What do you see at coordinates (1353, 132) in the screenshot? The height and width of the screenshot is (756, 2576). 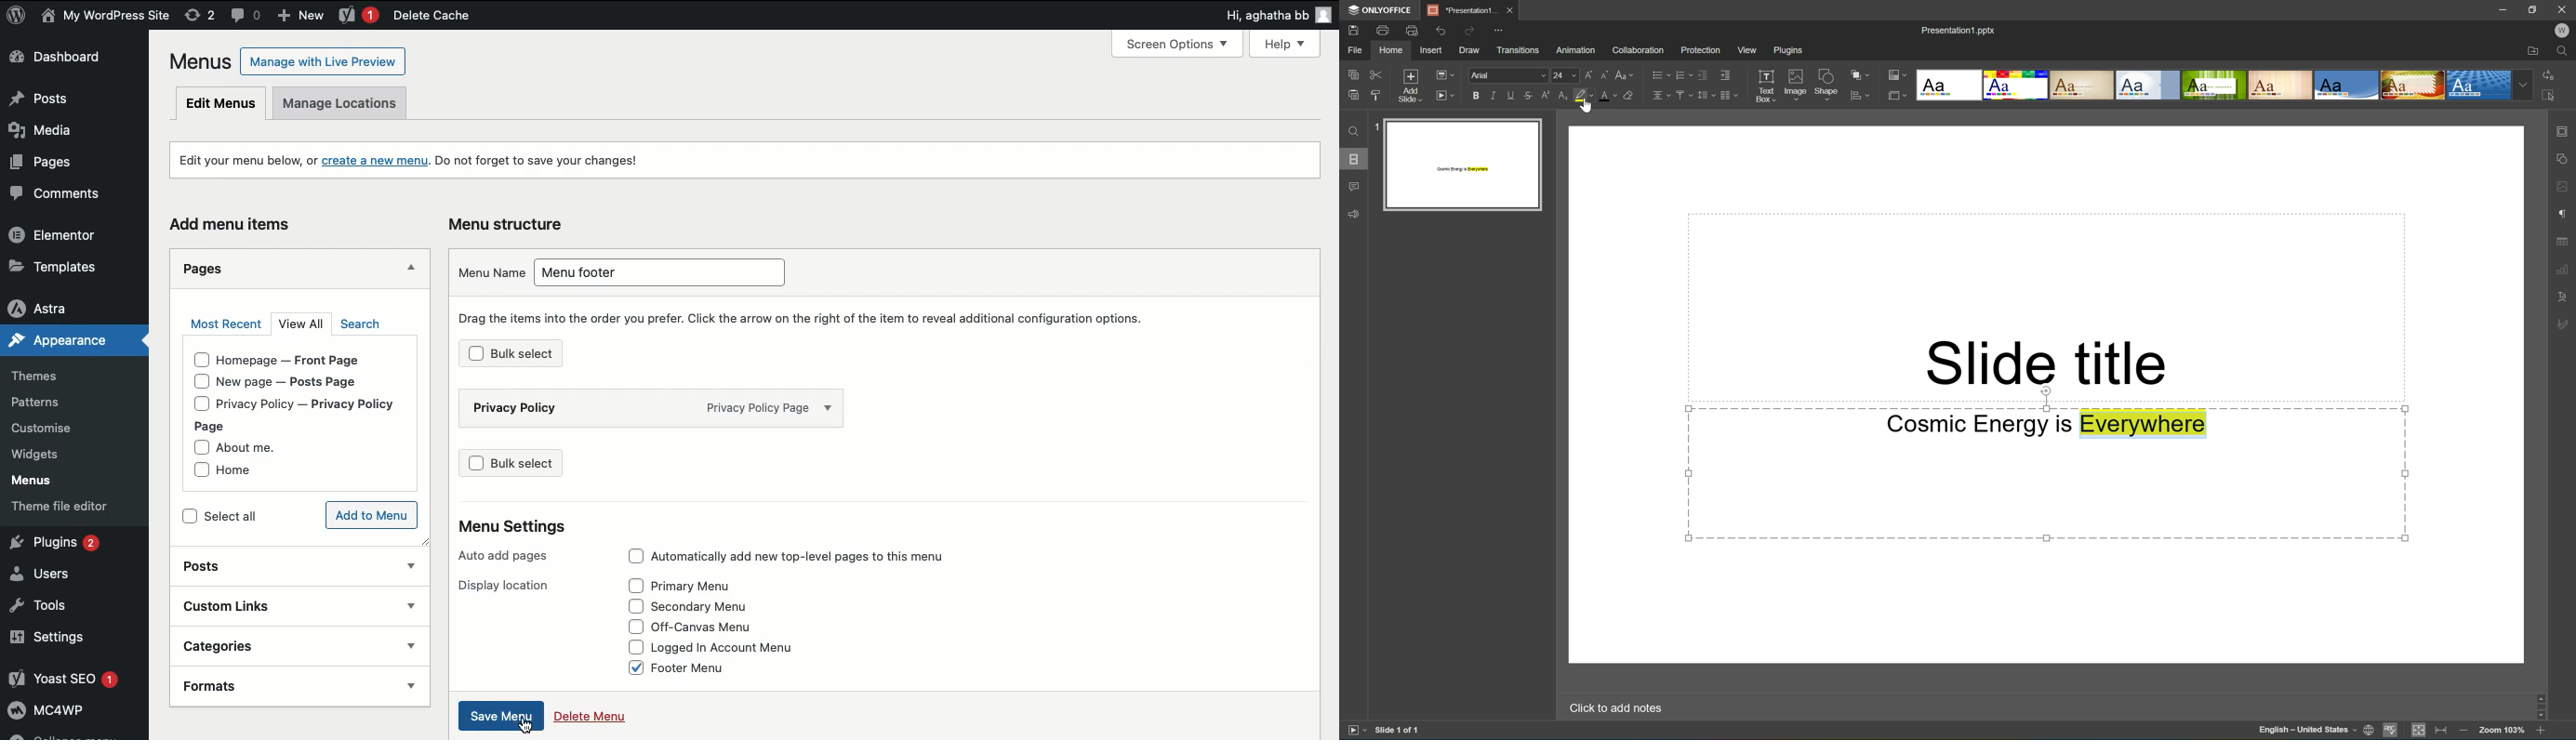 I see `Find` at bounding box center [1353, 132].